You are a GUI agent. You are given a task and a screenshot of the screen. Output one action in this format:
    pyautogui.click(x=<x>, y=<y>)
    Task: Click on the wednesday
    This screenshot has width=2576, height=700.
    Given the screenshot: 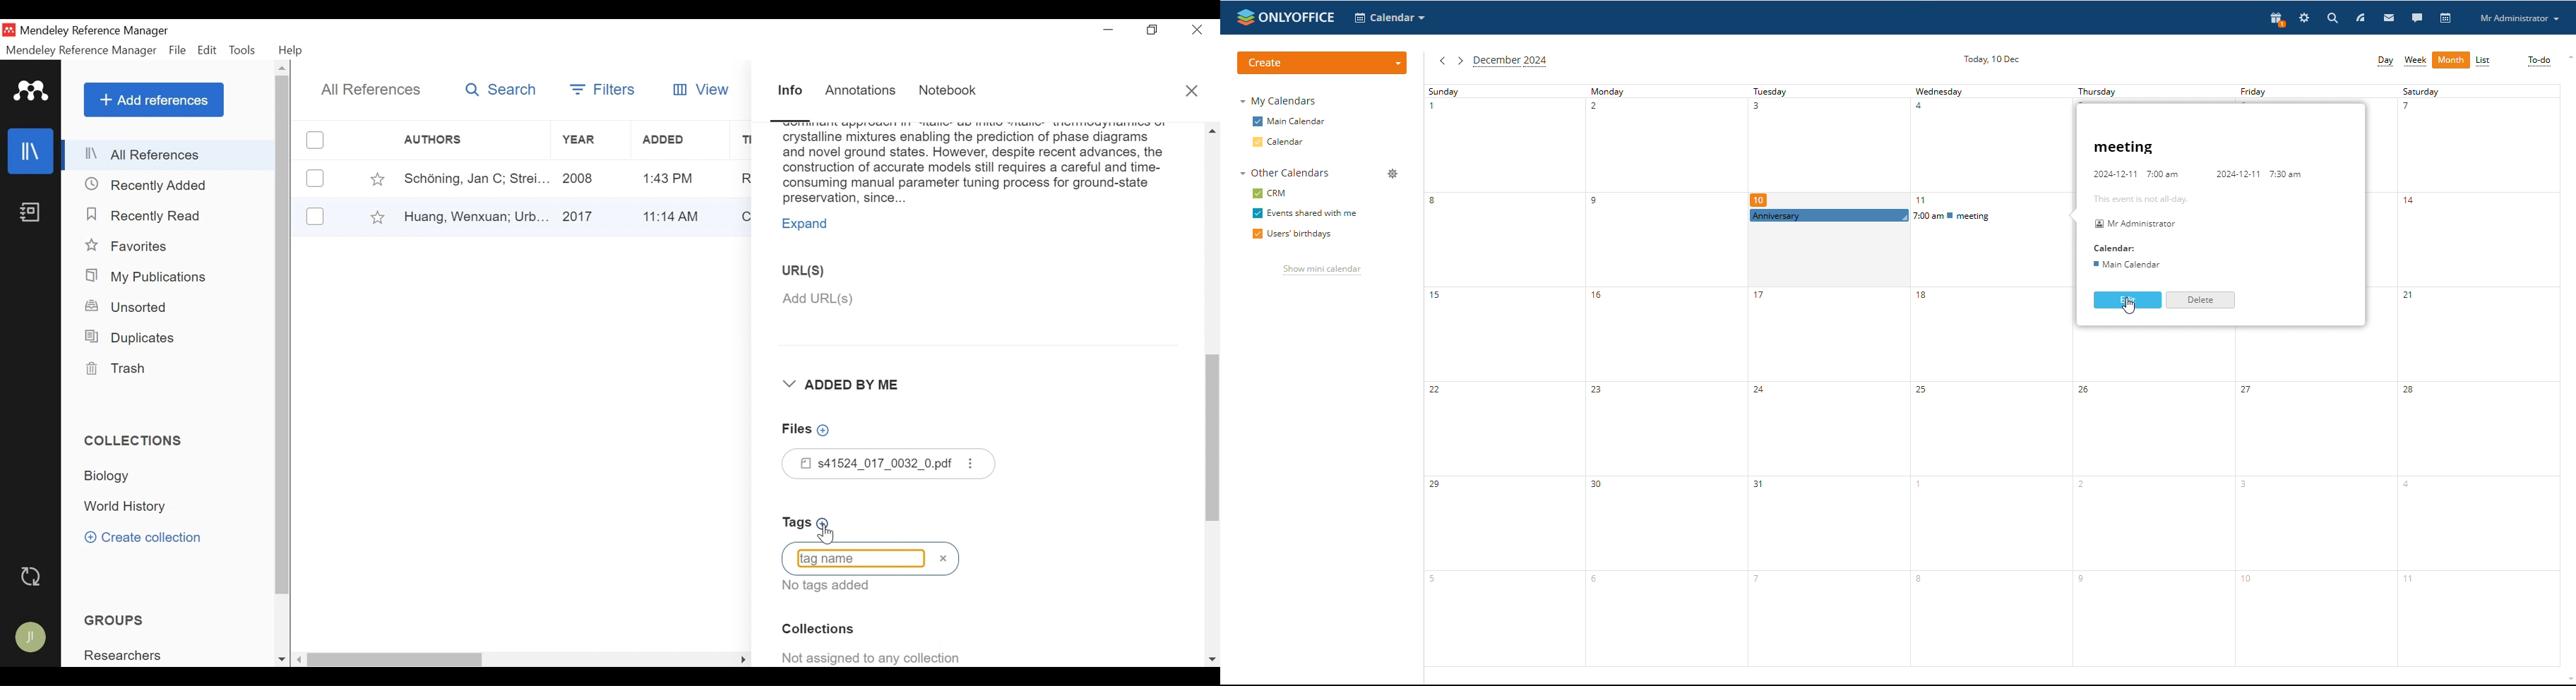 What is the action you would take?
    pyautogui.click(x=1991, y=145)
    